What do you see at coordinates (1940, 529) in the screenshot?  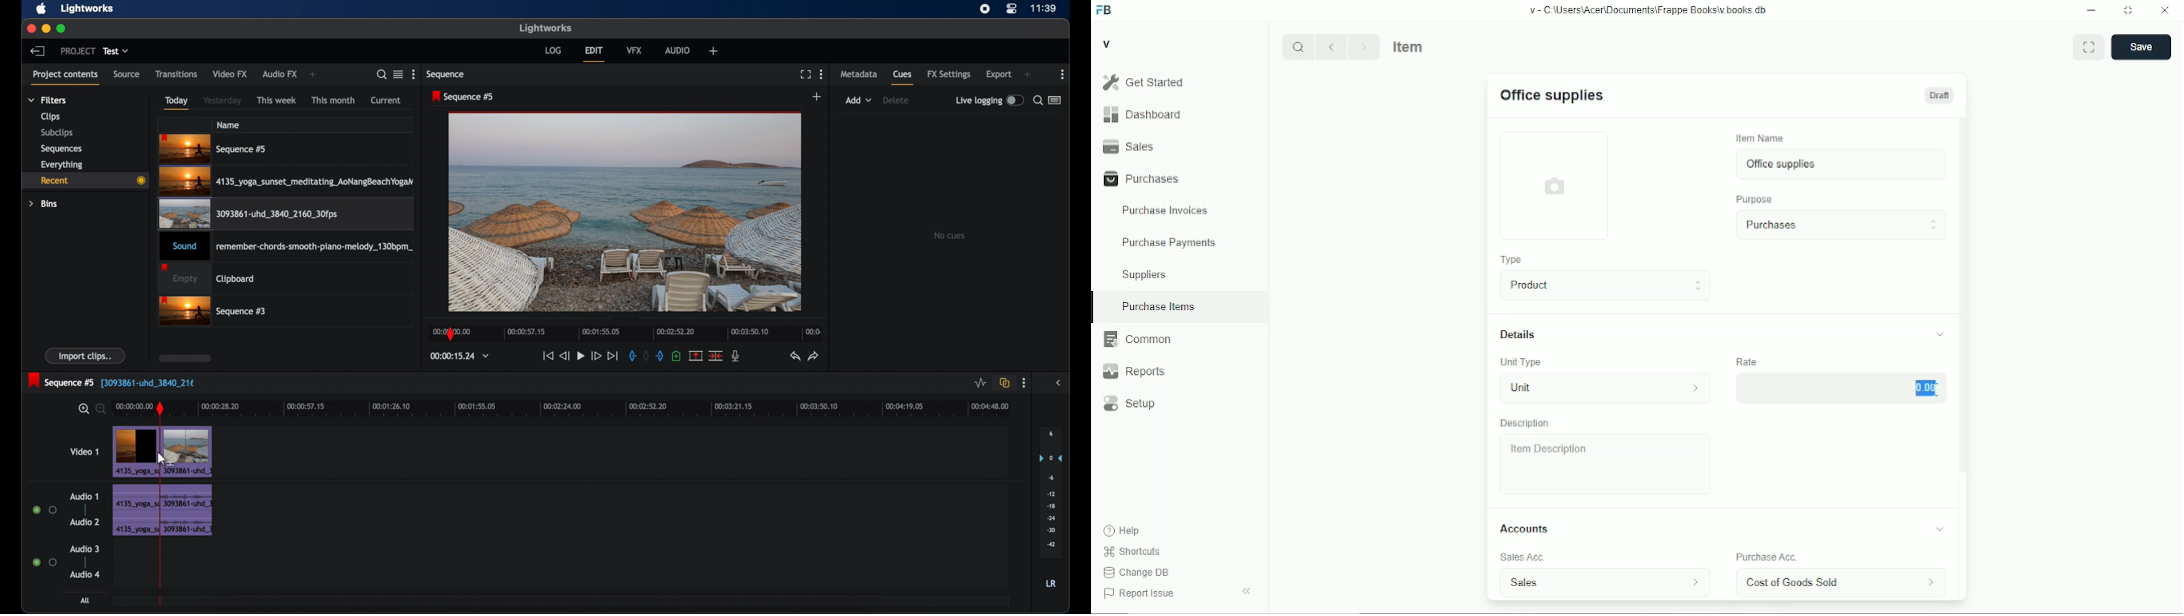 I see `toggle expand/collapse` at bounding box center [1940, 529].